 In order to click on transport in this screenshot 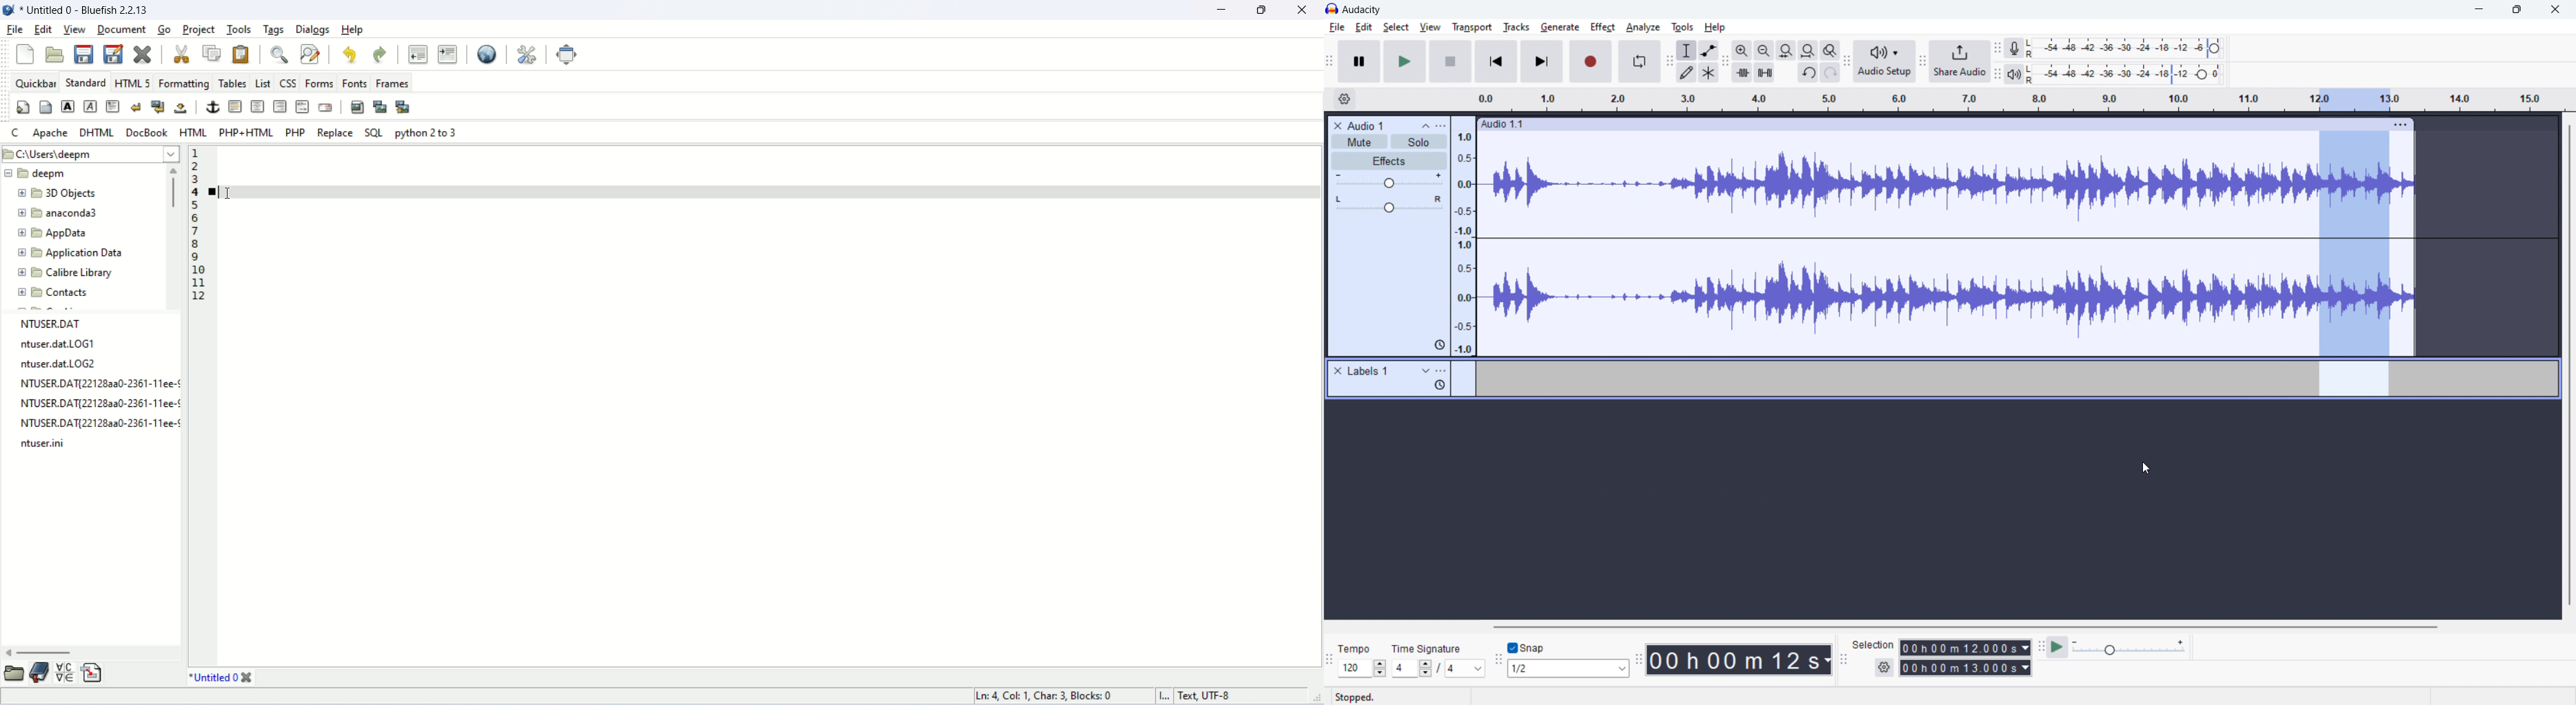, I will do `click(1472, 27)`.